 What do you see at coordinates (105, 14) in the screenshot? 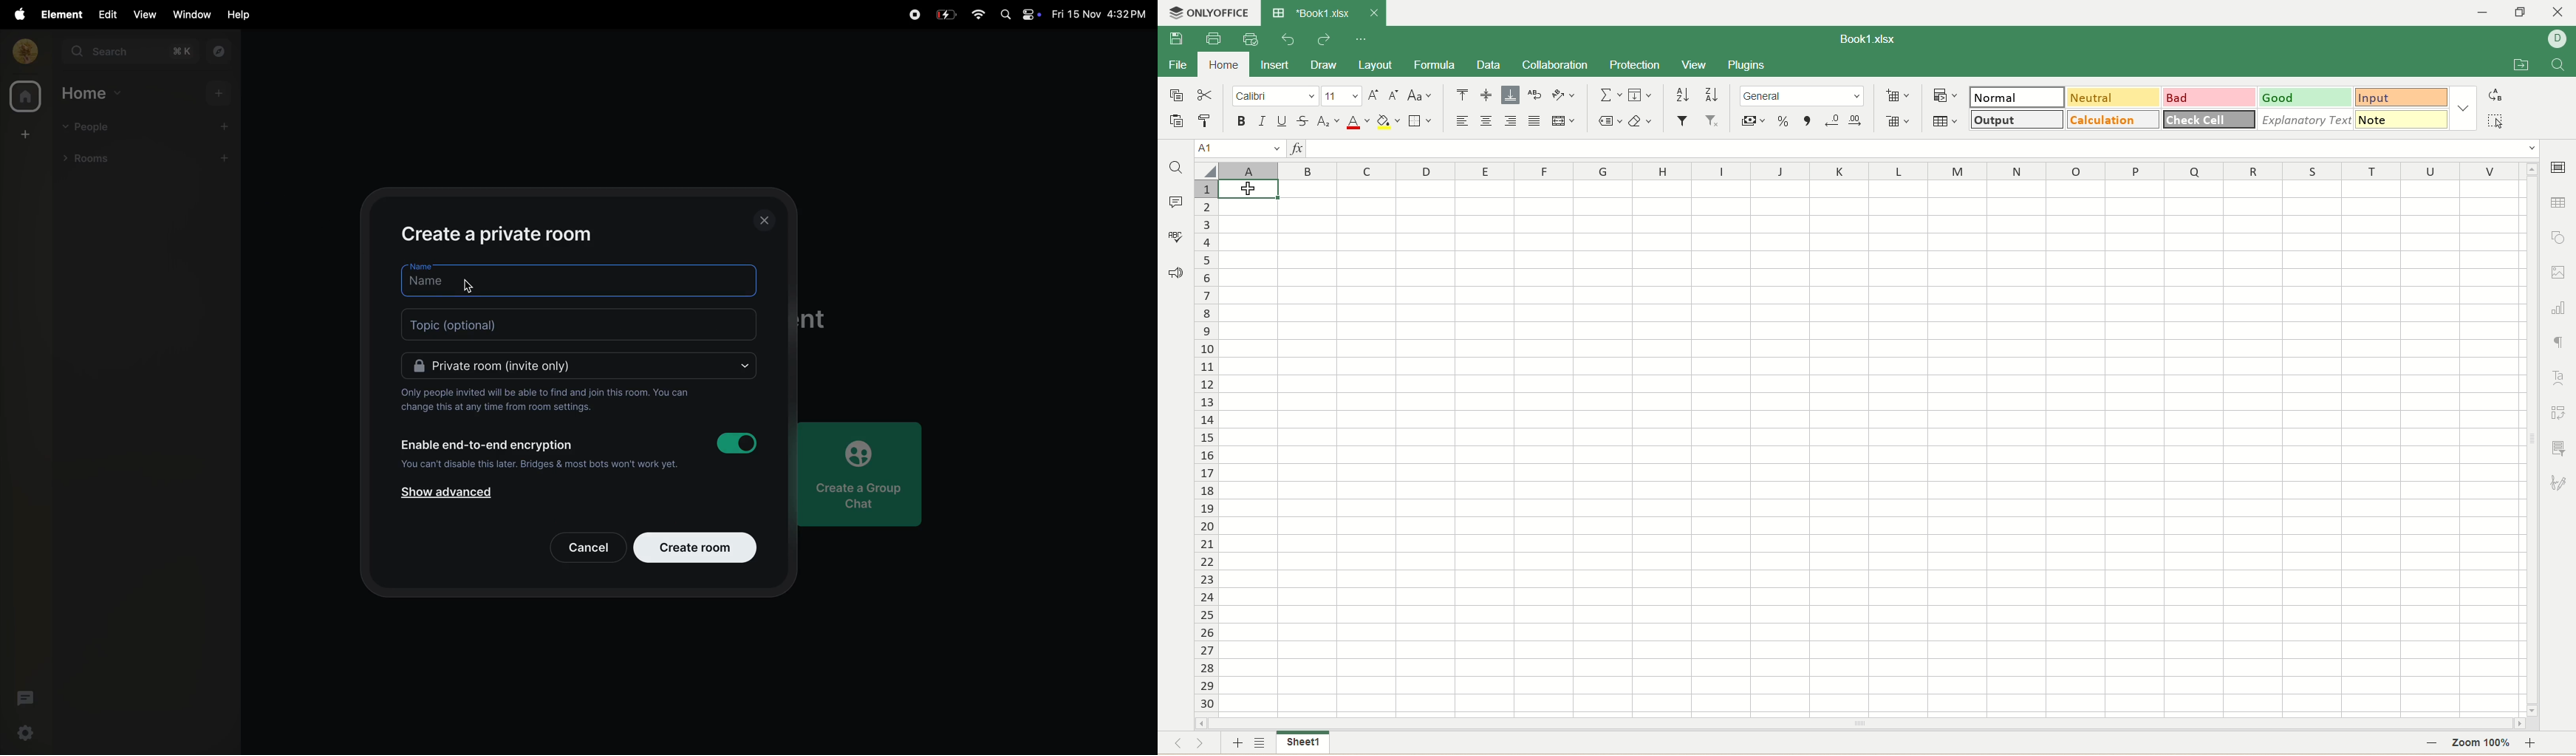
I see `edit` at bounding box center [105, 14].